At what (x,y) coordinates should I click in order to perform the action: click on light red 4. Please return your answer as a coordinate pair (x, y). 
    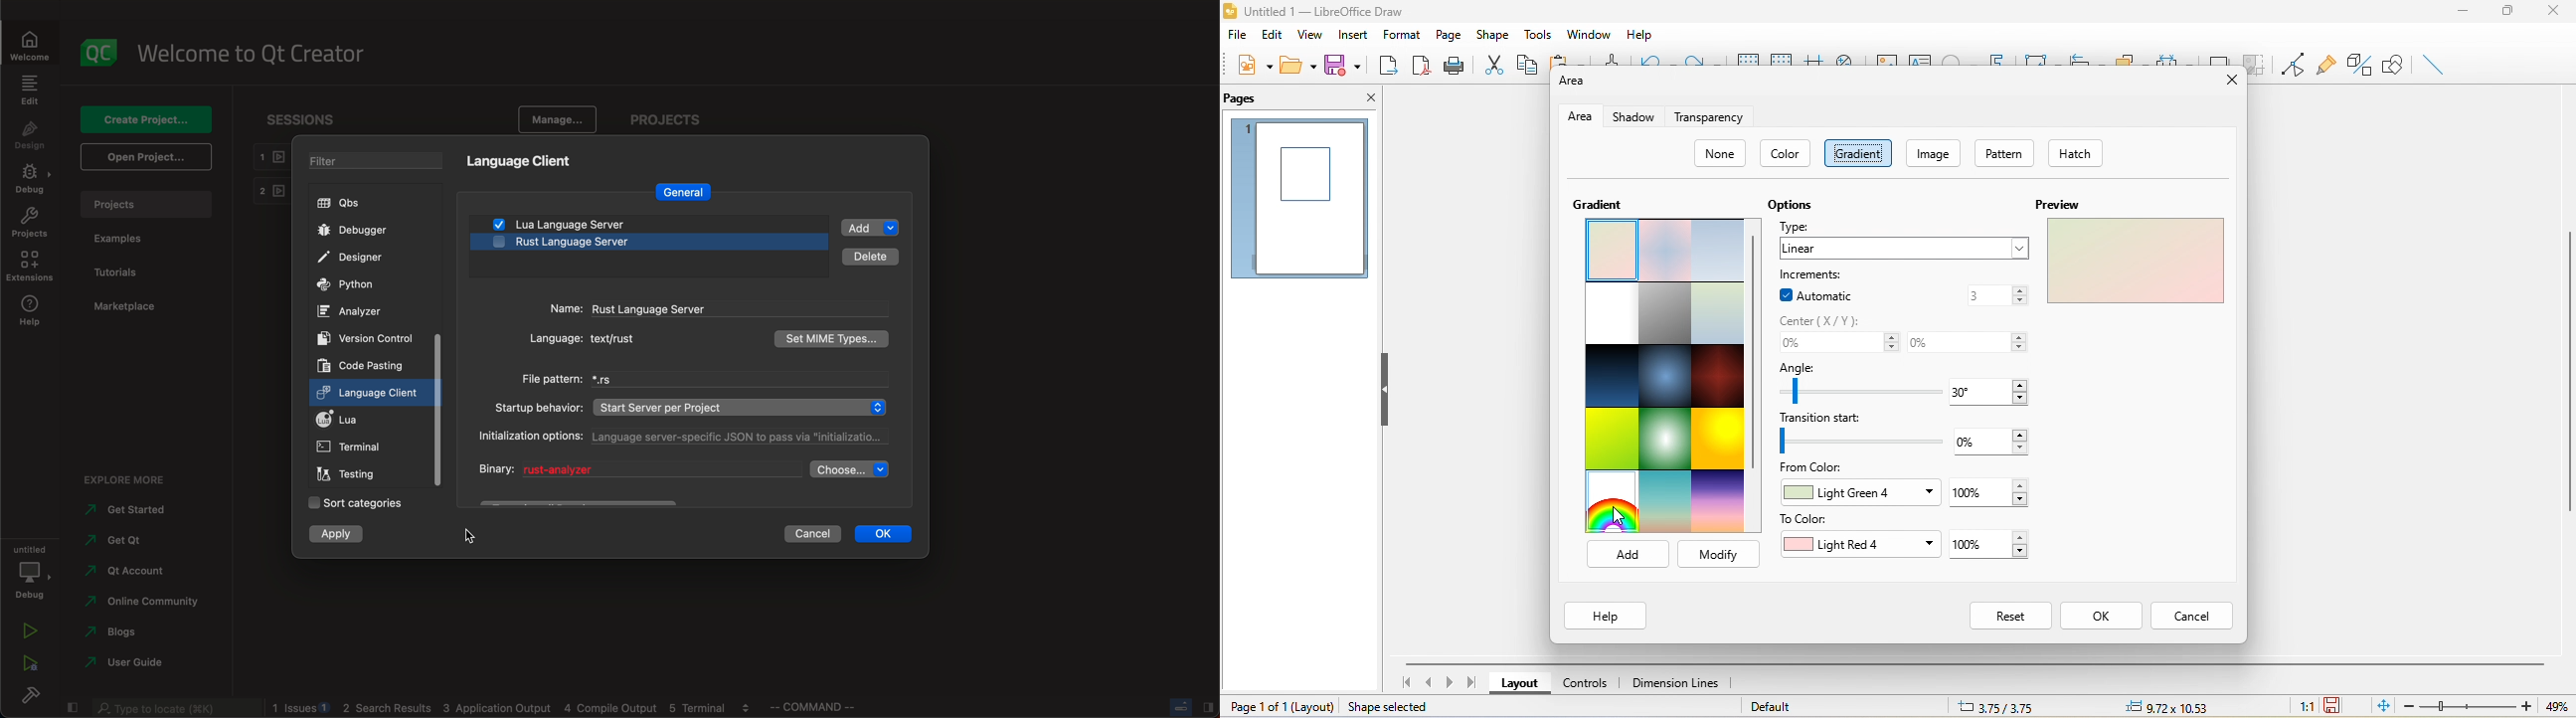
    Looking at the image, I should click on (1856, 542).